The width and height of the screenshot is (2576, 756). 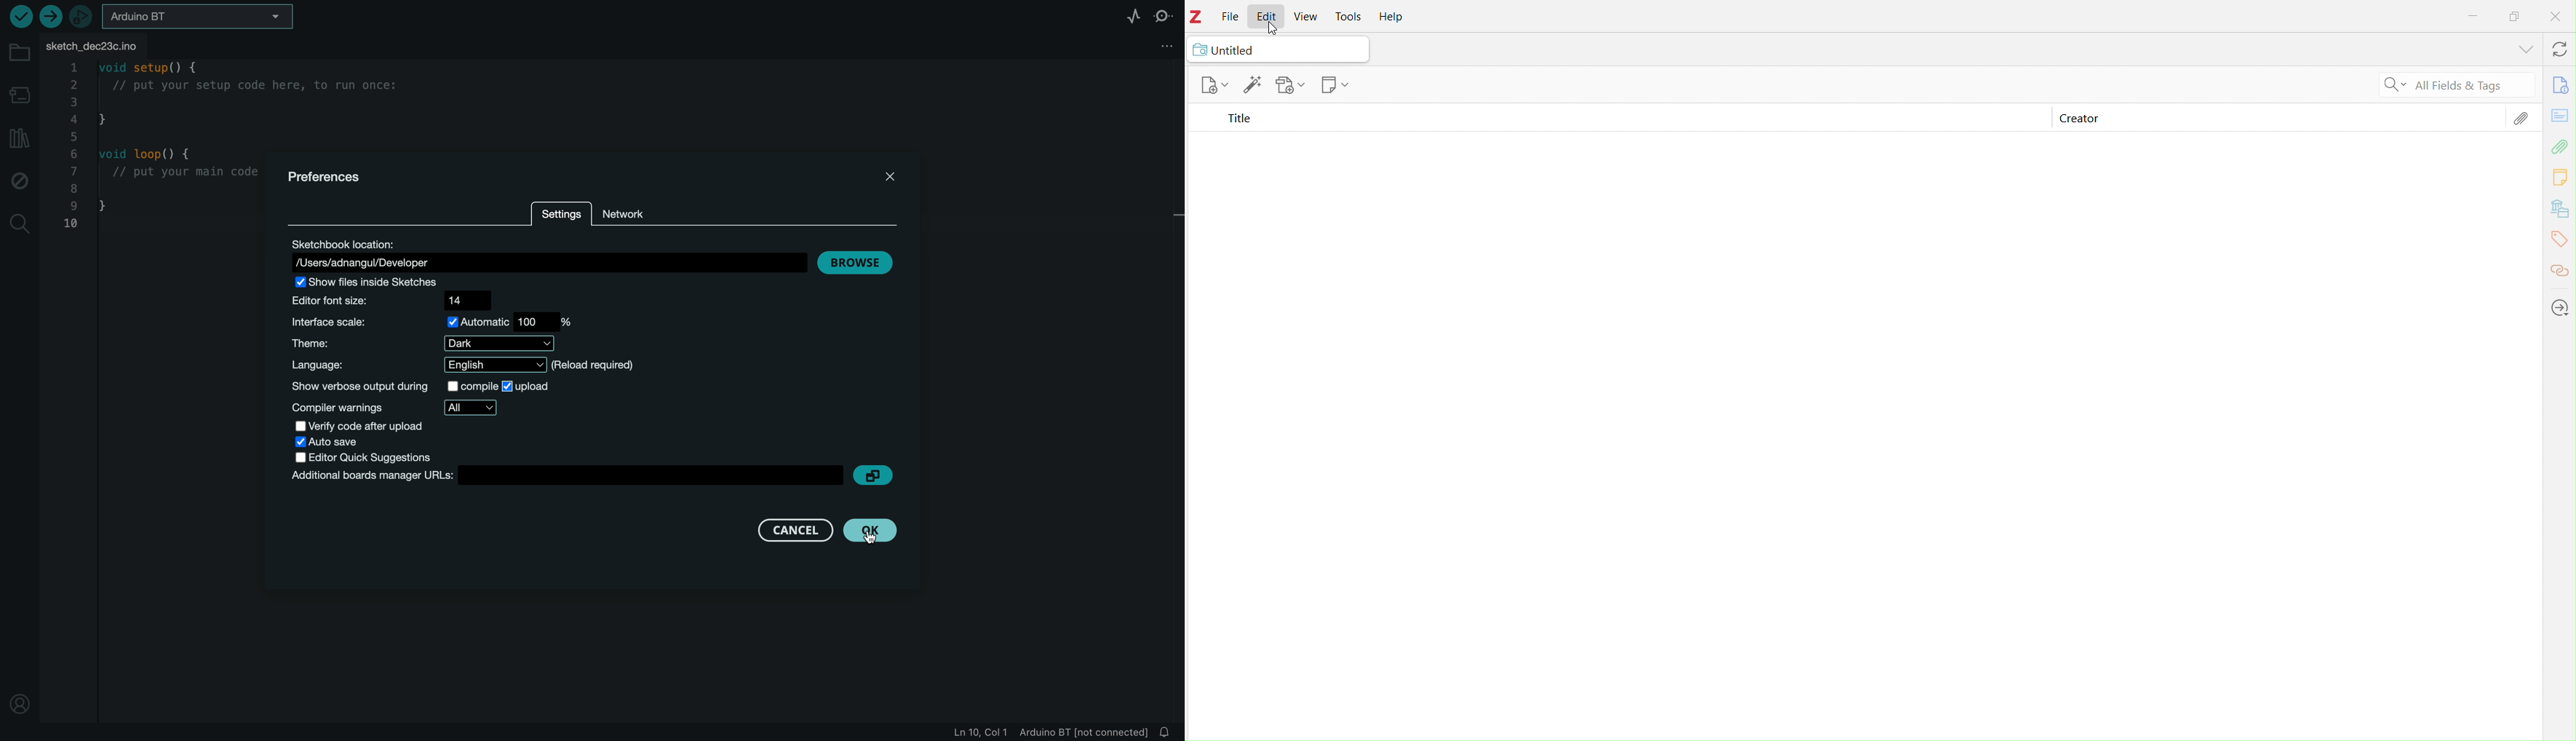 What do you see at coordinates (2560, 114) in the screenshot?
I see `Card` at bounding box center [2560, 114].